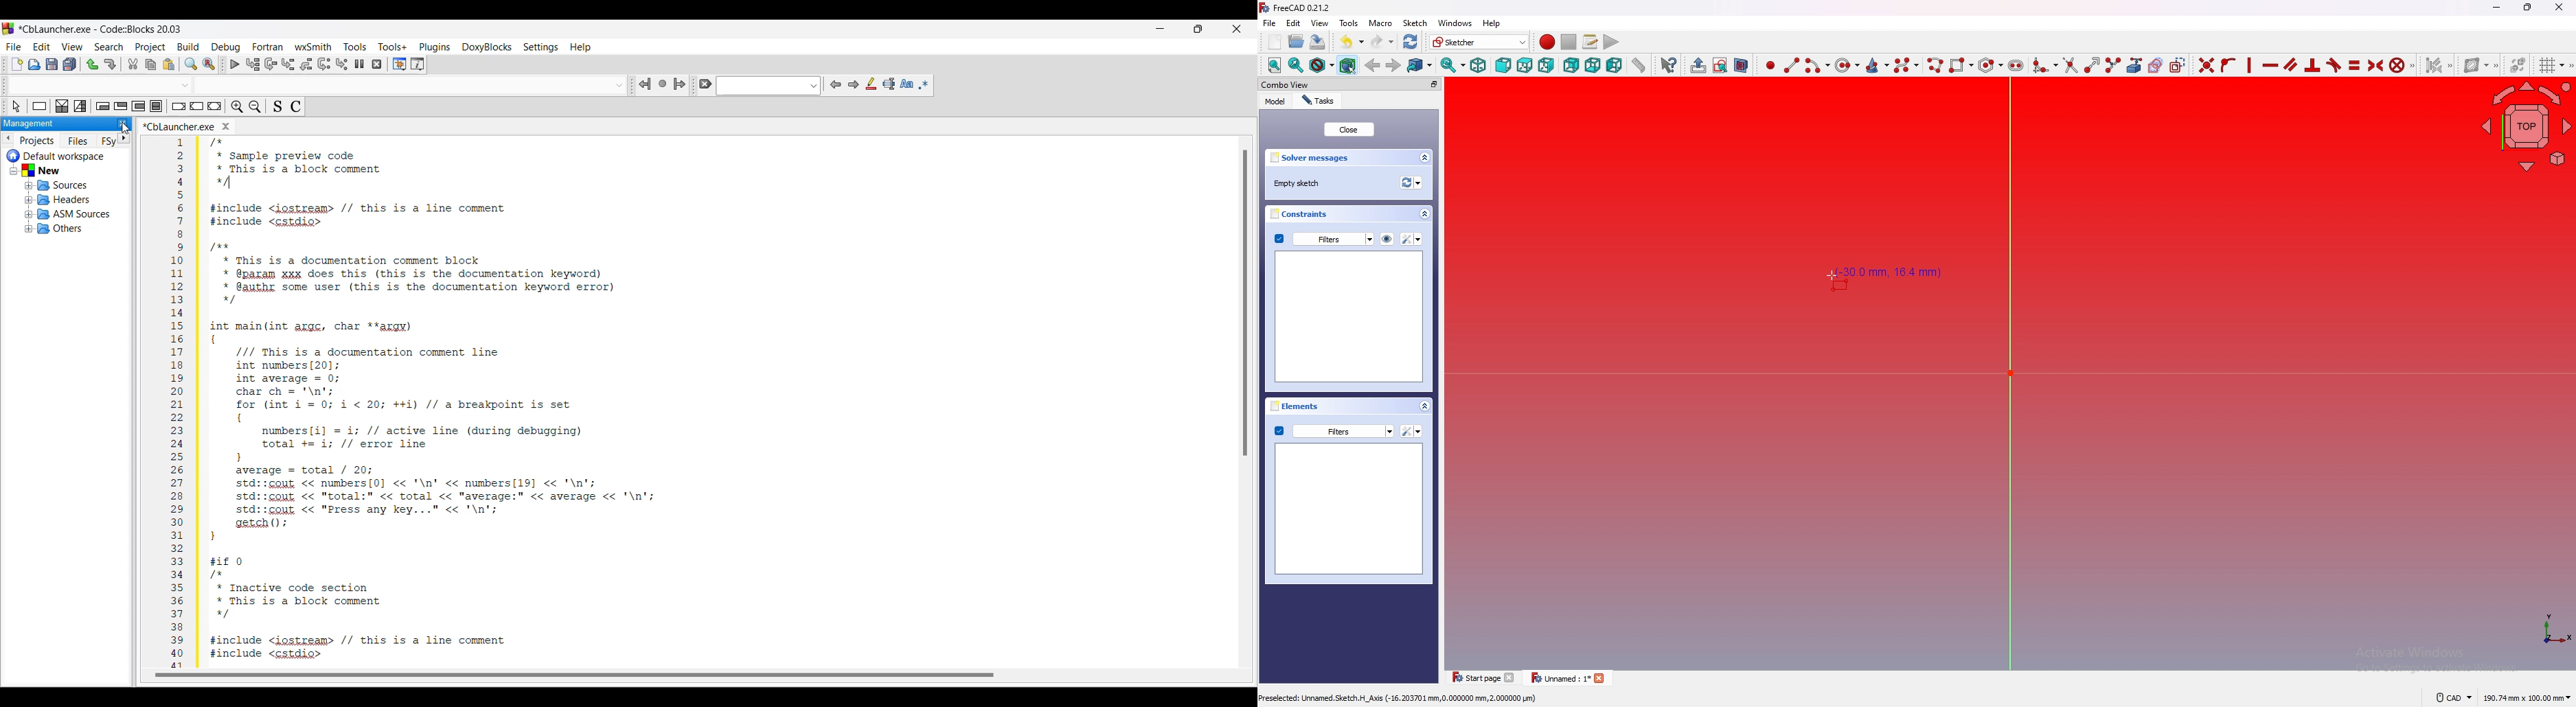 The height and width of the screenshot is (728, 2576). Describe the element at coordinates (59, 192) in the screenshot. I see `Files under Project tree` at that location.